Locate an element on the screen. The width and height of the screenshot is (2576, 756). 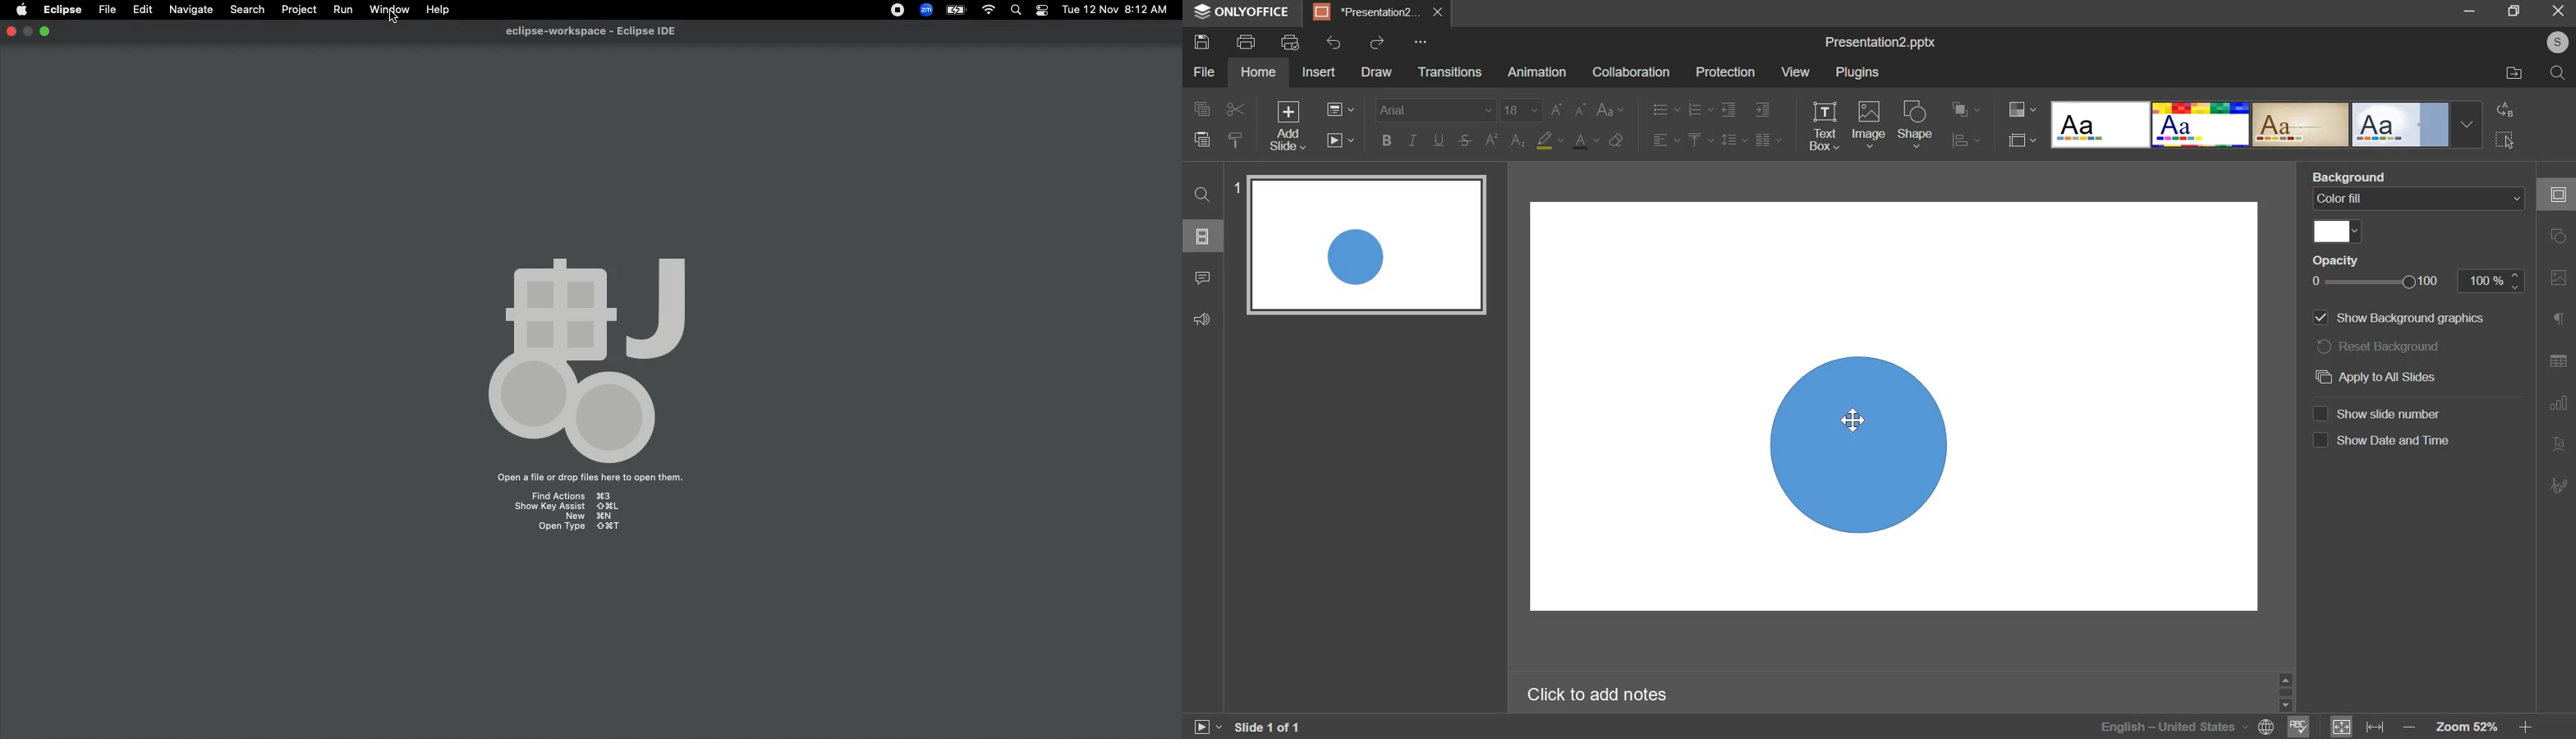
Background is located at coordinates (2343, 176).